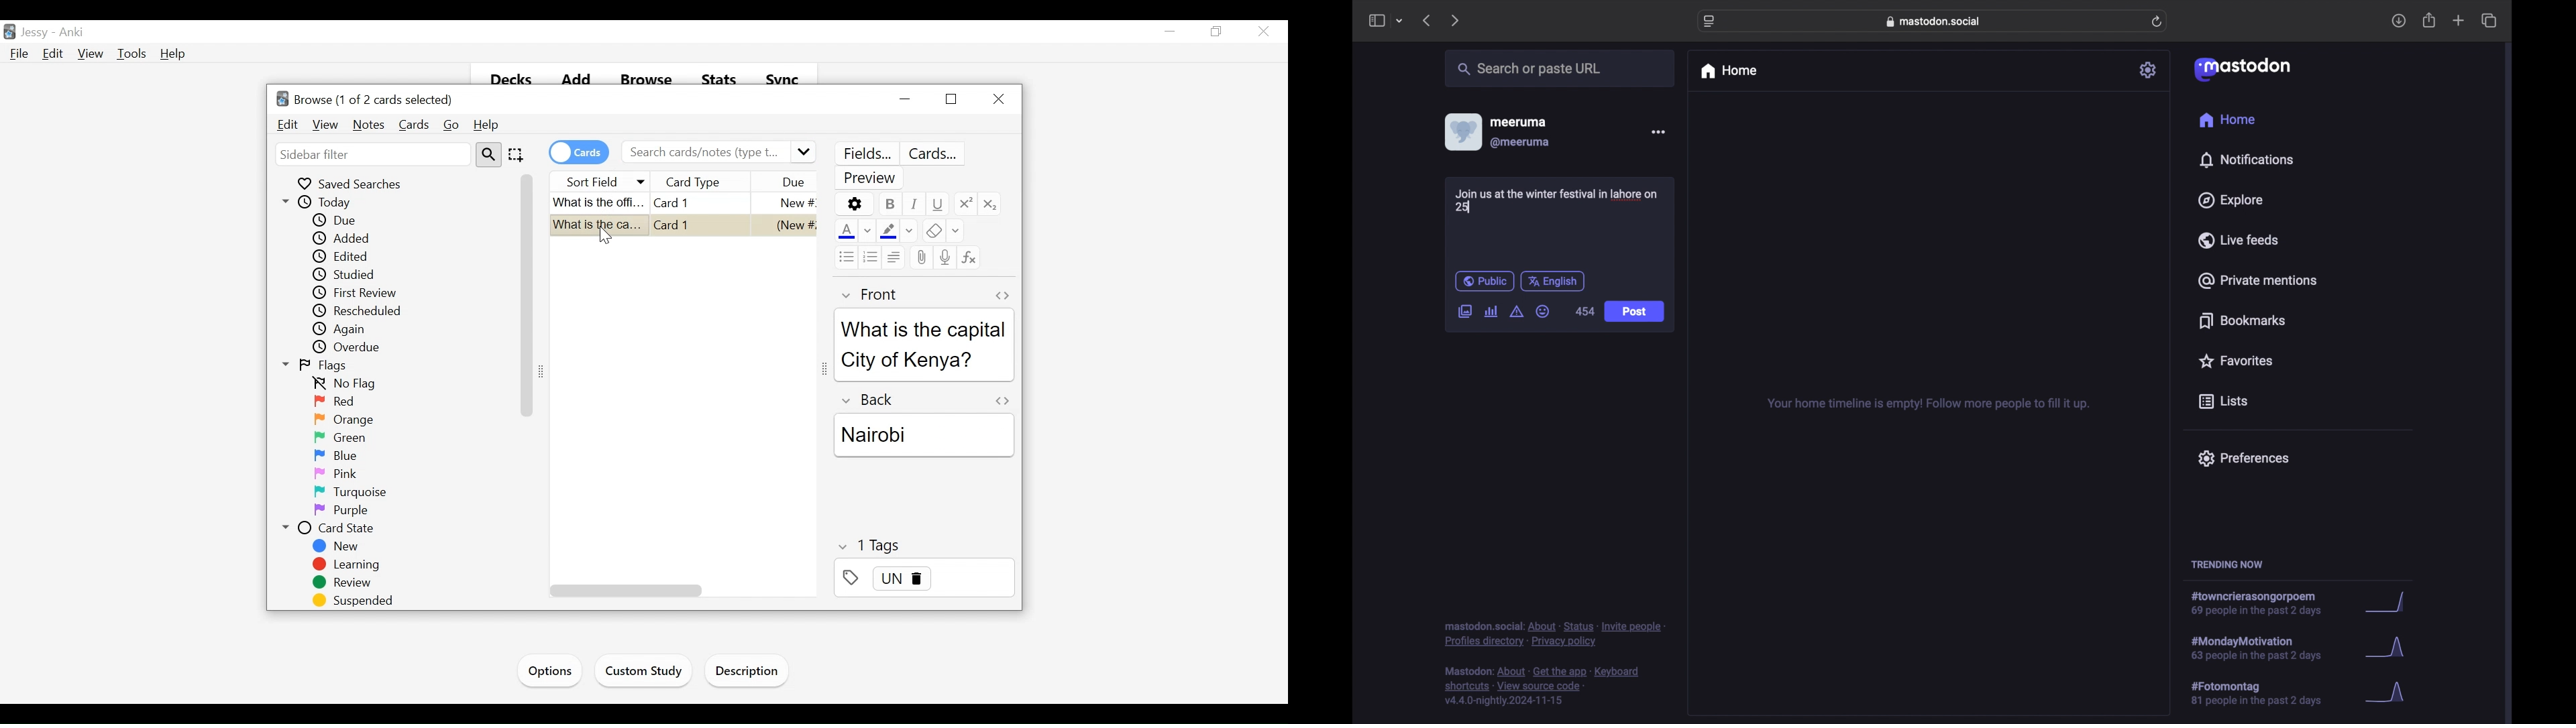  I want to click on Sort Field, so click(600, 180).